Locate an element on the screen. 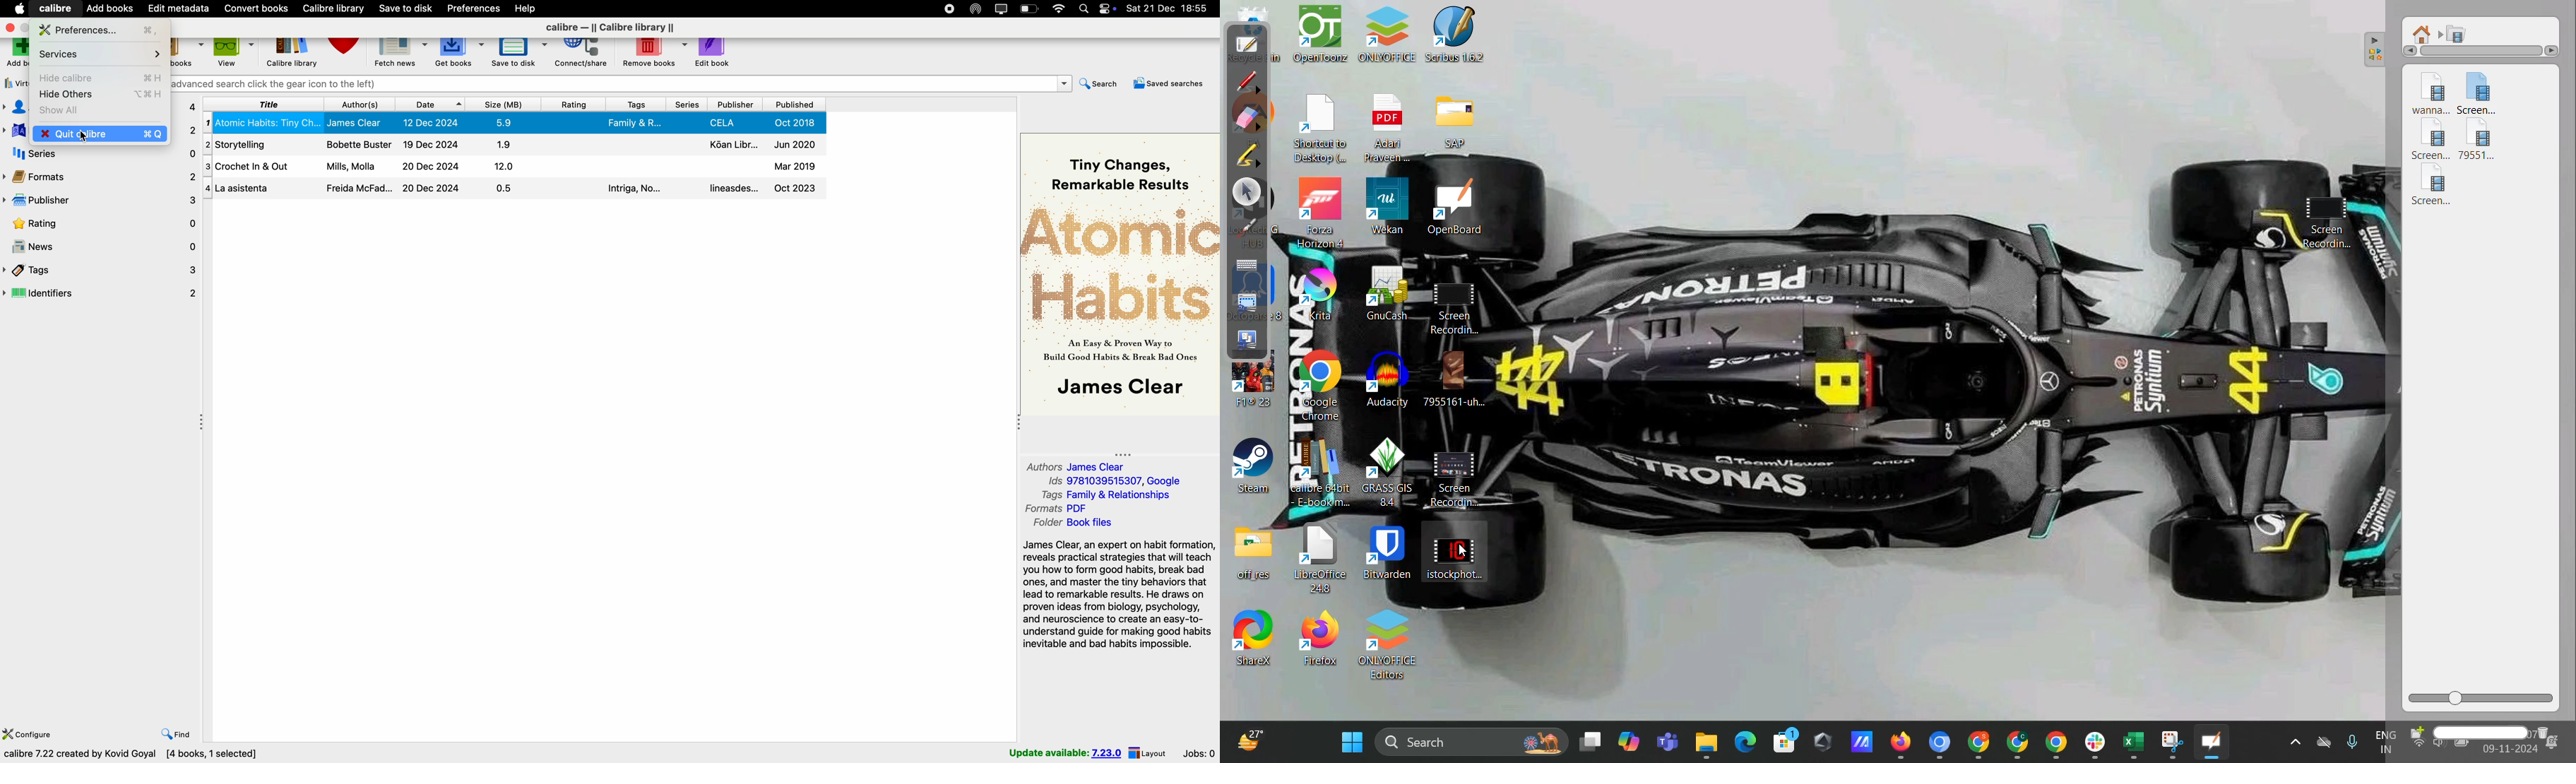 The width and height of the screenshot is (2576, 784). folder Book files is located at coordinates (1072, 524).